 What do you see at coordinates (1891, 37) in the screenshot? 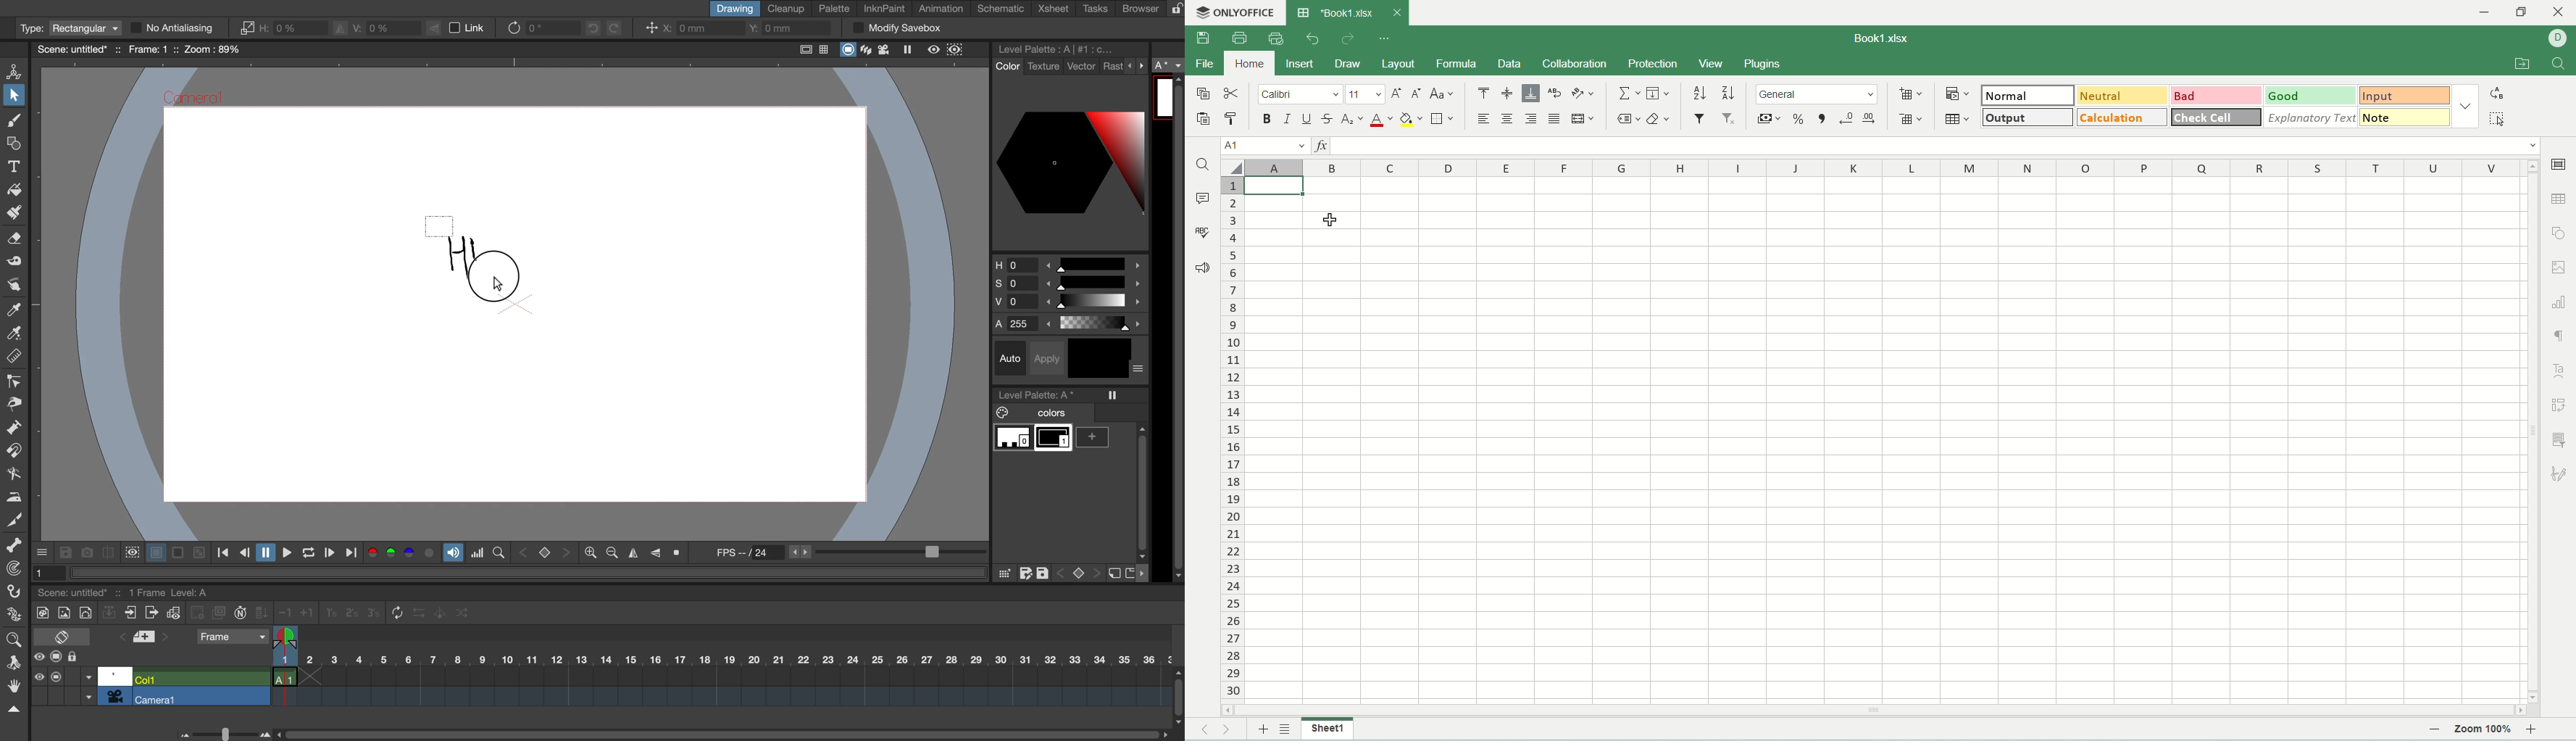
I see `Book1.xlsx` at bounding box center [1891, 37].